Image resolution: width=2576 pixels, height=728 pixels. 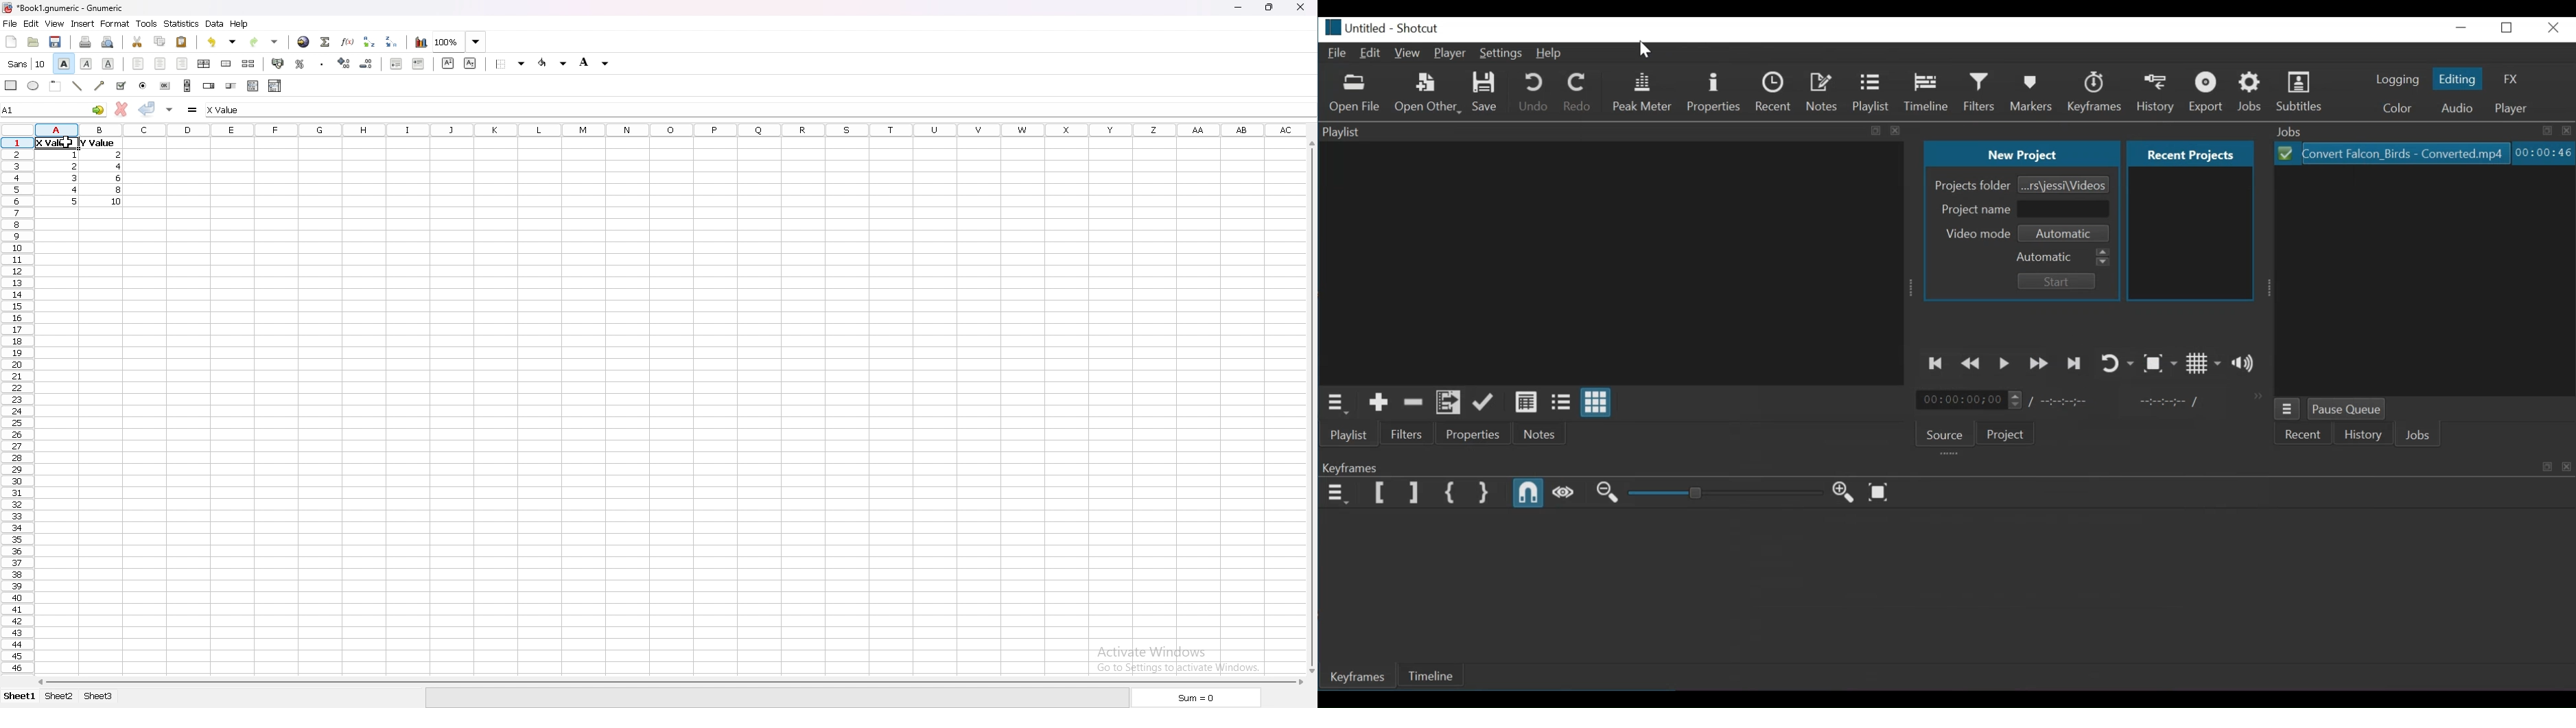 I want to click on increase decimals, so click(x=344, y=63).